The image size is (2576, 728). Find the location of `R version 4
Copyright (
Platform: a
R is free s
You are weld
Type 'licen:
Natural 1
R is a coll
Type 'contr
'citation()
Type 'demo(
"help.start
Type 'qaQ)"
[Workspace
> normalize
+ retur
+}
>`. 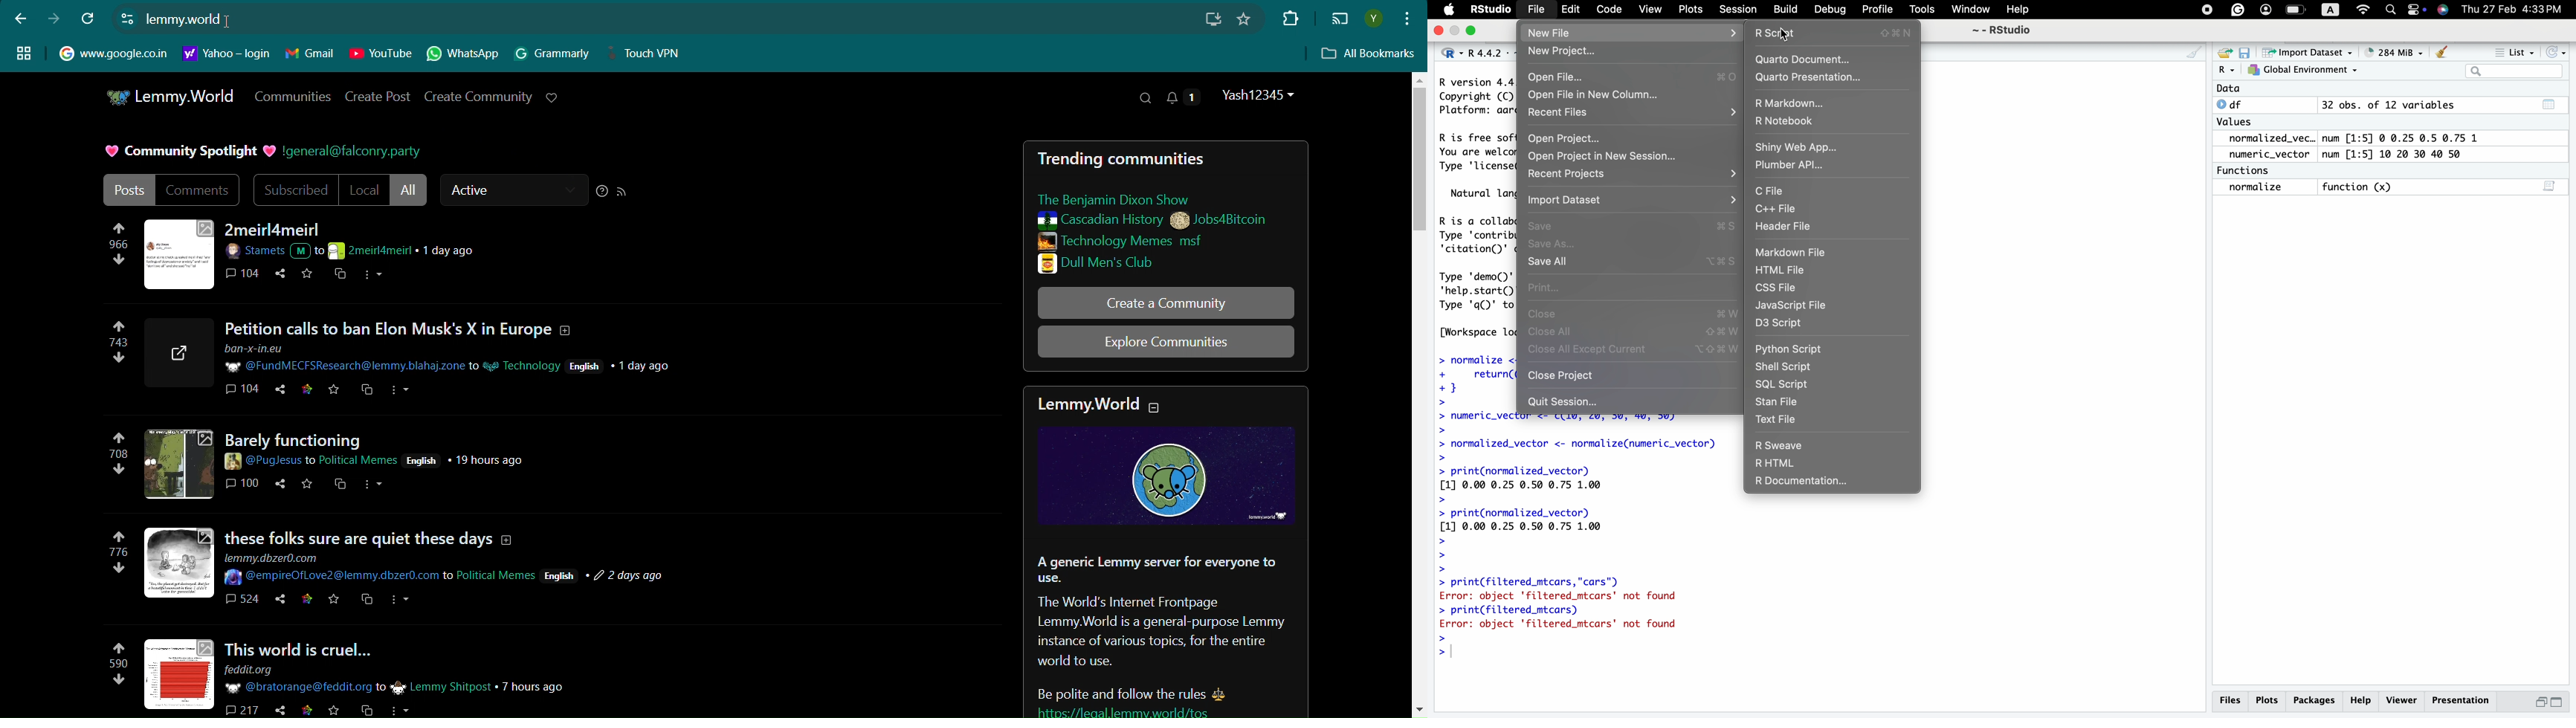

R version 4
Copyright (
Platform: a
R is free s
You are weld
Type 'licen:
Natural 1
R is a coll
Type 'contr
'citation()
Type 'demo(
"help.start
Type 'qaQ)"
[Workspace
> normalize
+ retur
+}
> is located at coordinates (1470, 243).